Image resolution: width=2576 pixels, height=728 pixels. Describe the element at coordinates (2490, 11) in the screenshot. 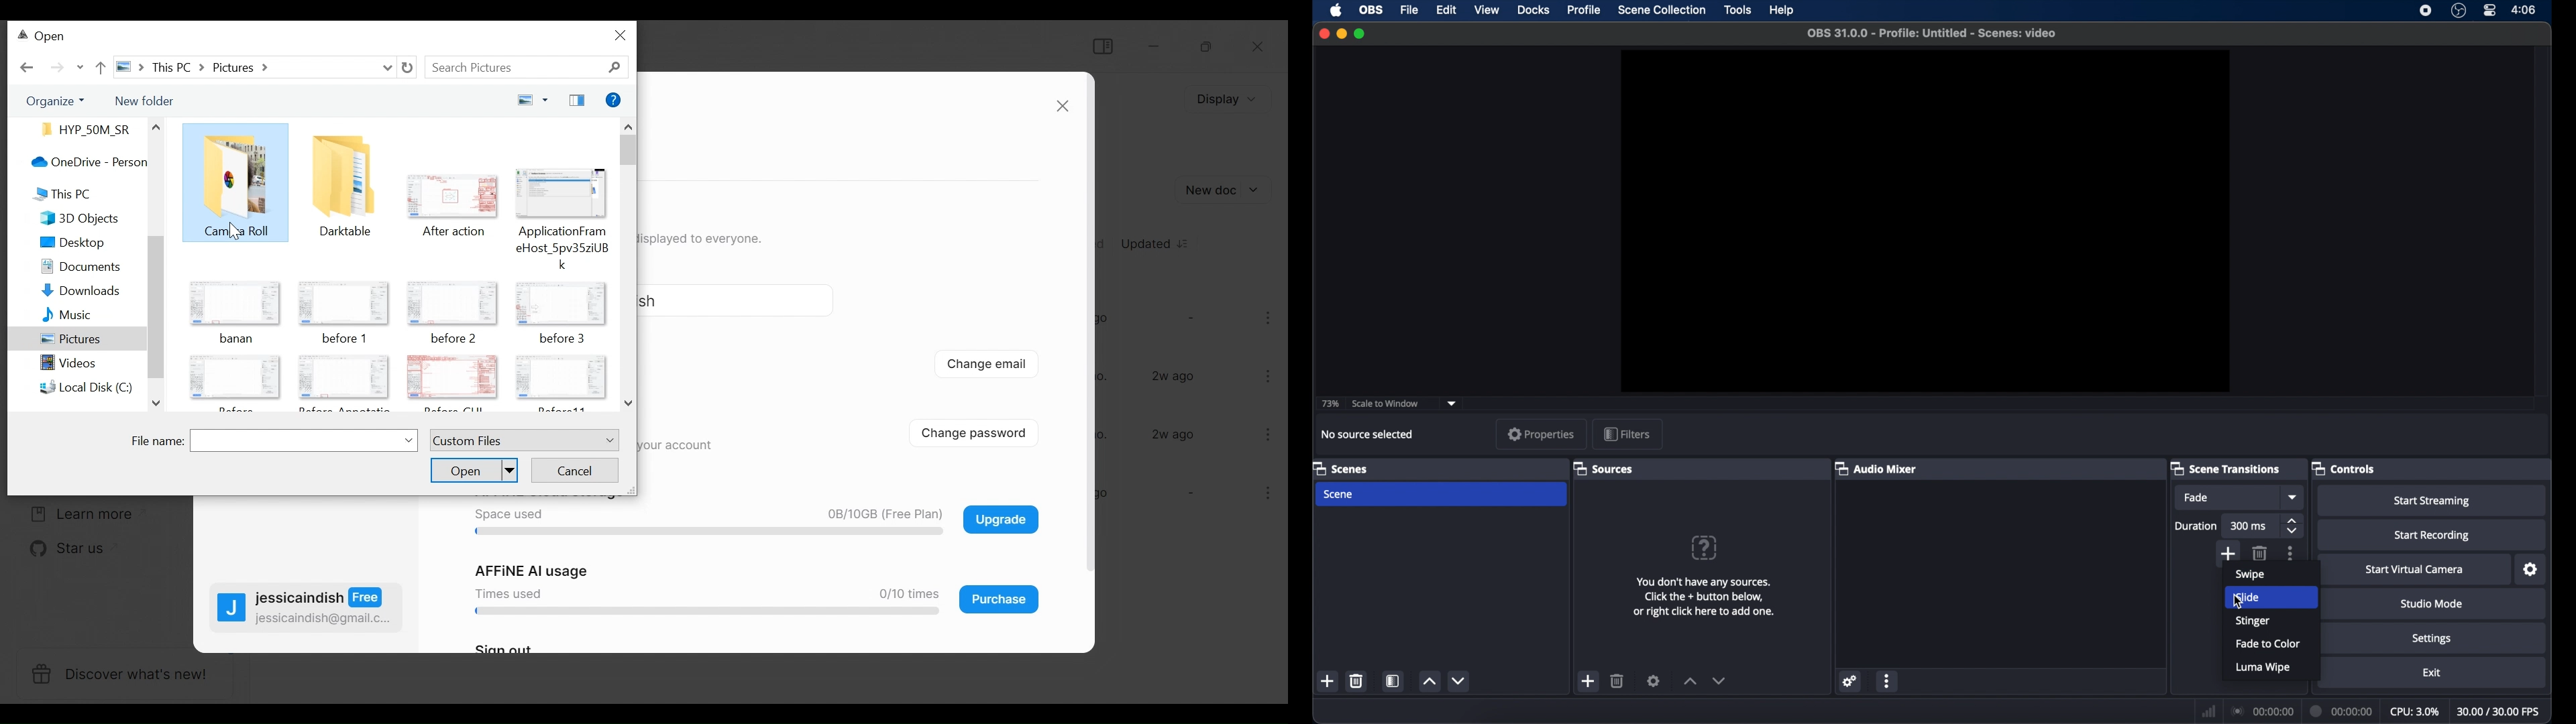

I see `control center` at that location.